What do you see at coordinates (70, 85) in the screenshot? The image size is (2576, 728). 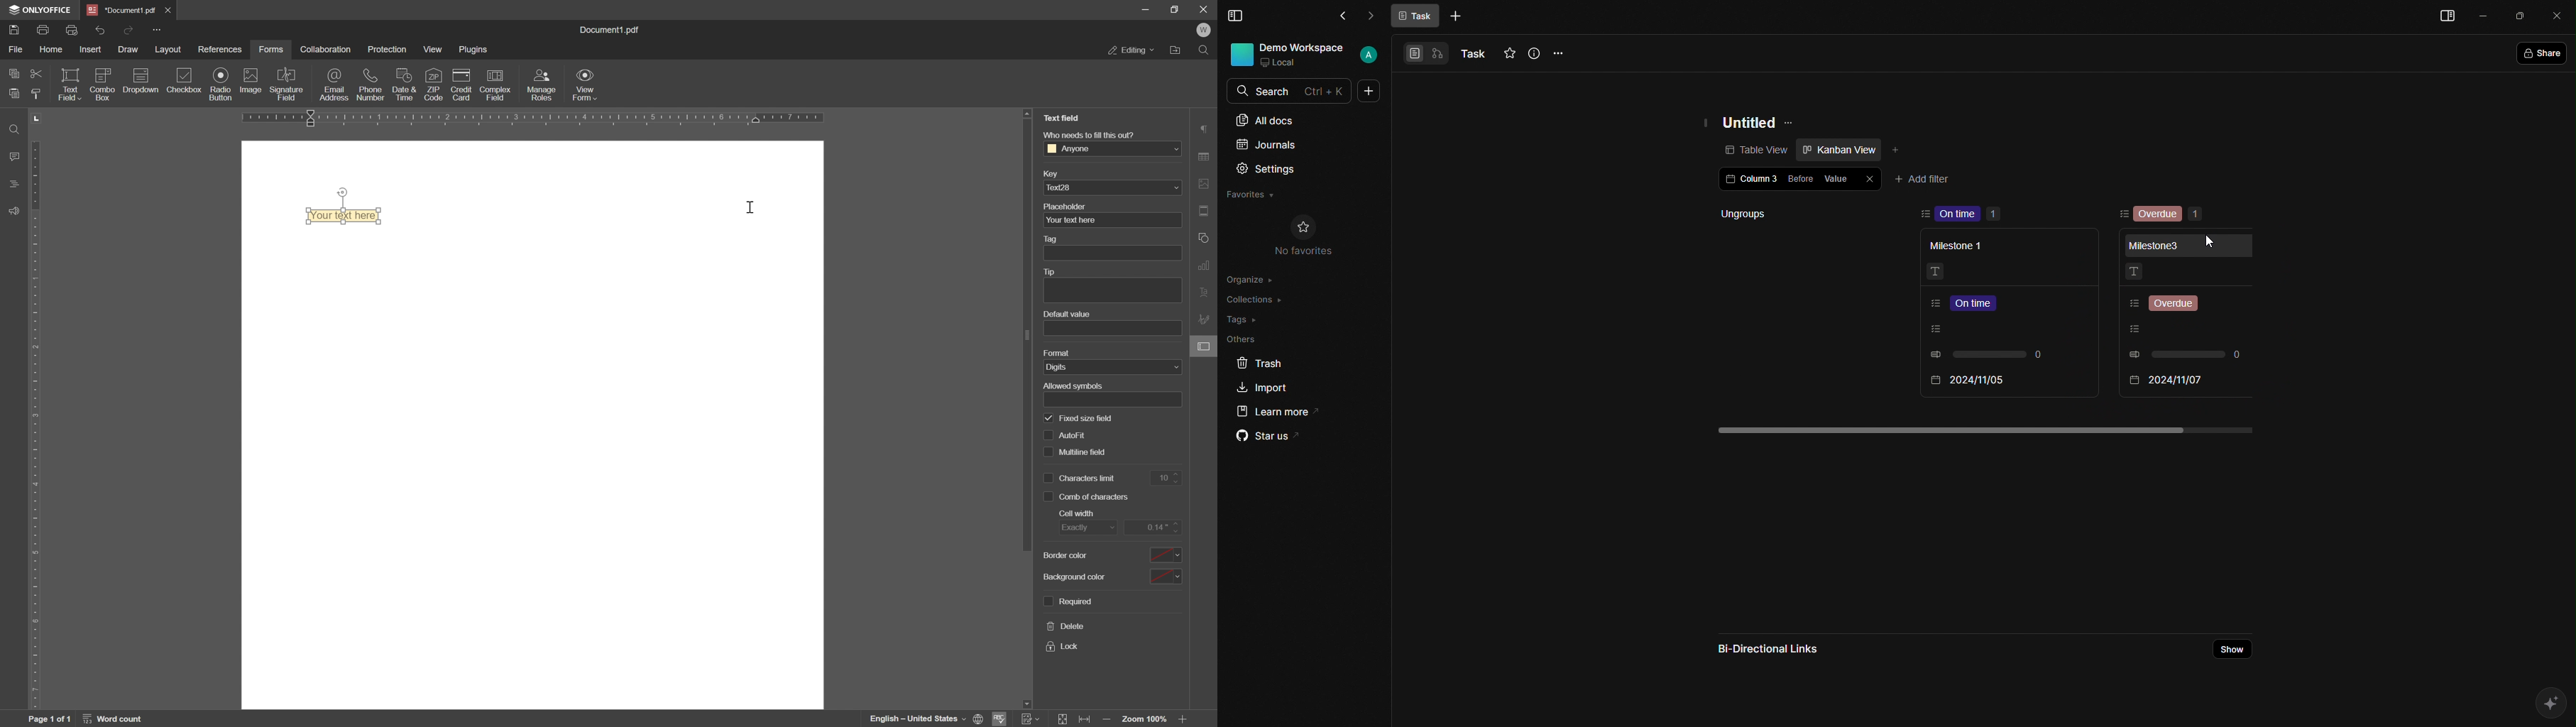 I see `text field` at bounding box center [70, 85].